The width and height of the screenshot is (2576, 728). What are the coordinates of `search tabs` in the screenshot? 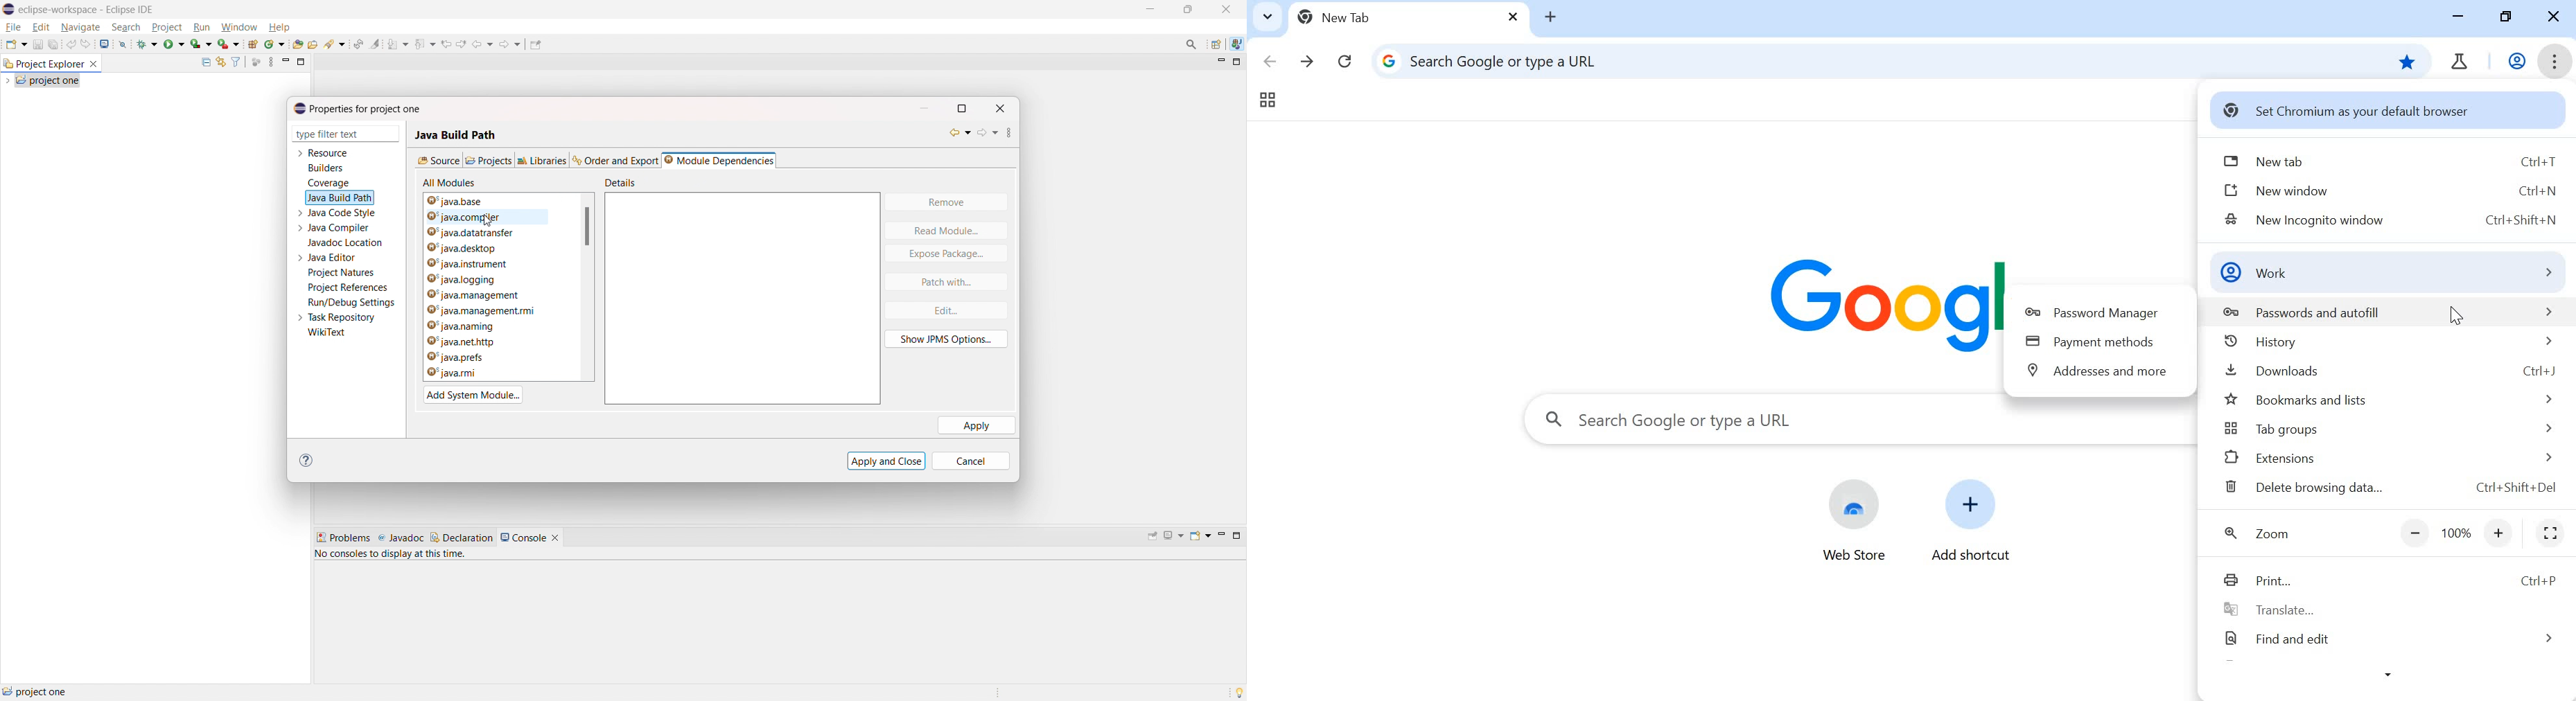 It's located at (1266, 15).